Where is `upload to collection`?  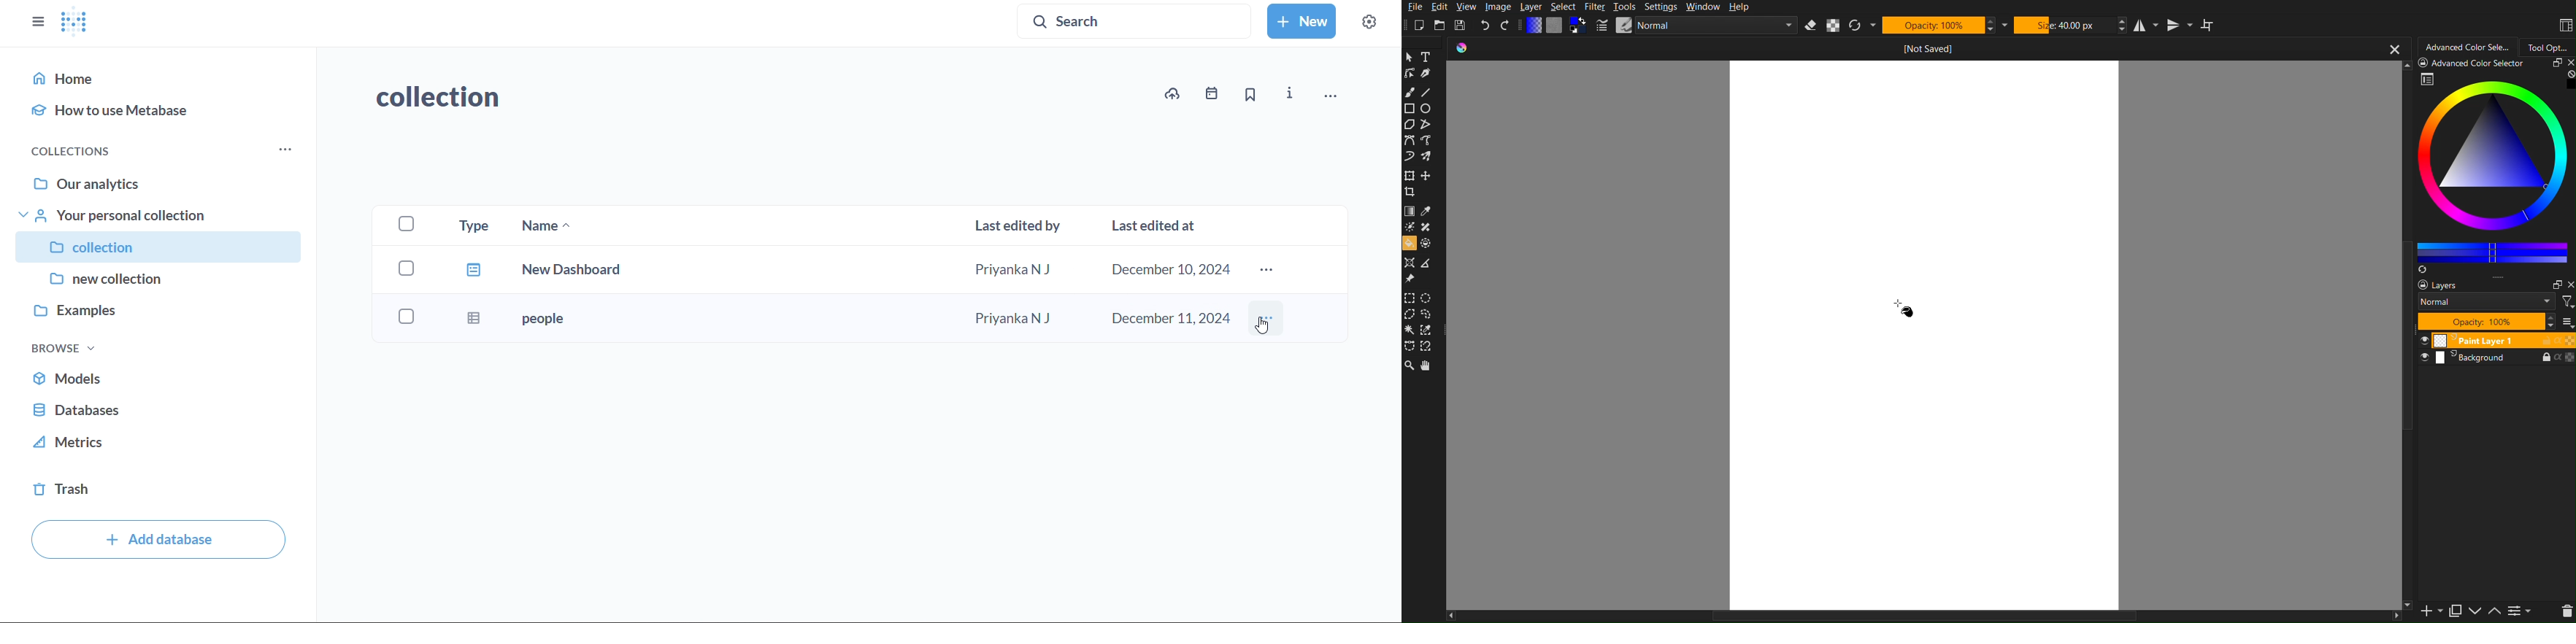 upload to collection is located at coordinates (1172, 95).